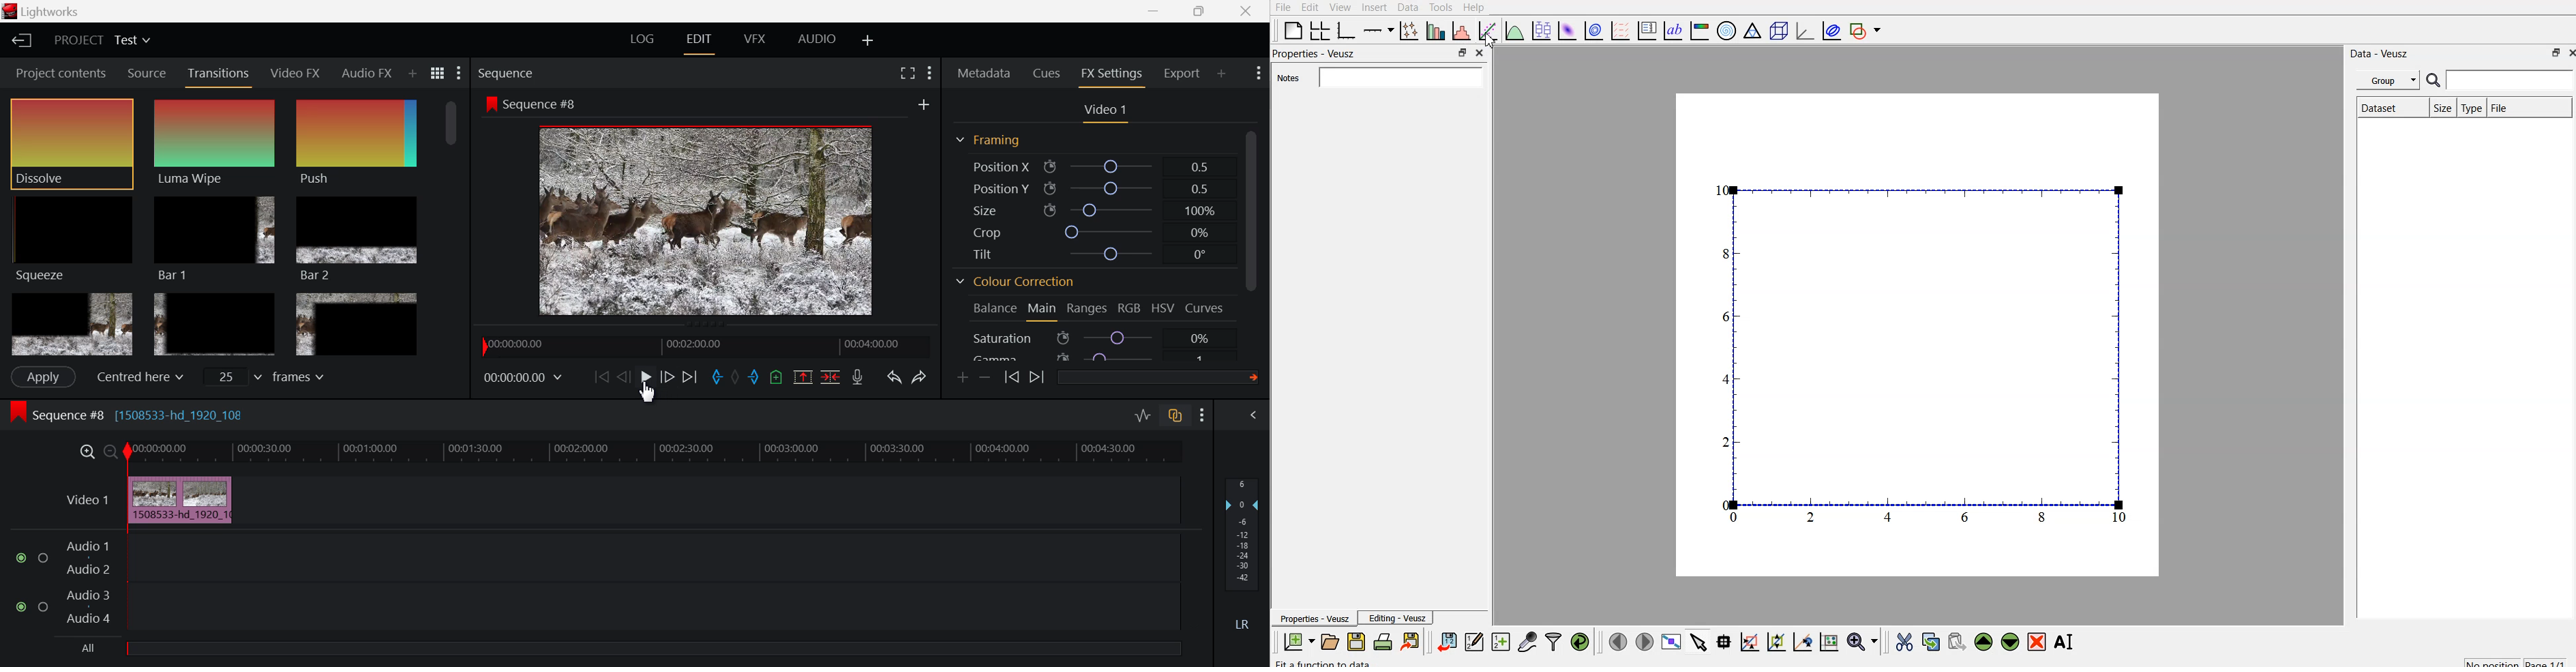  Describe the element at coordinates (1870, 31) in the screenshot. I see `add shape` at that location.